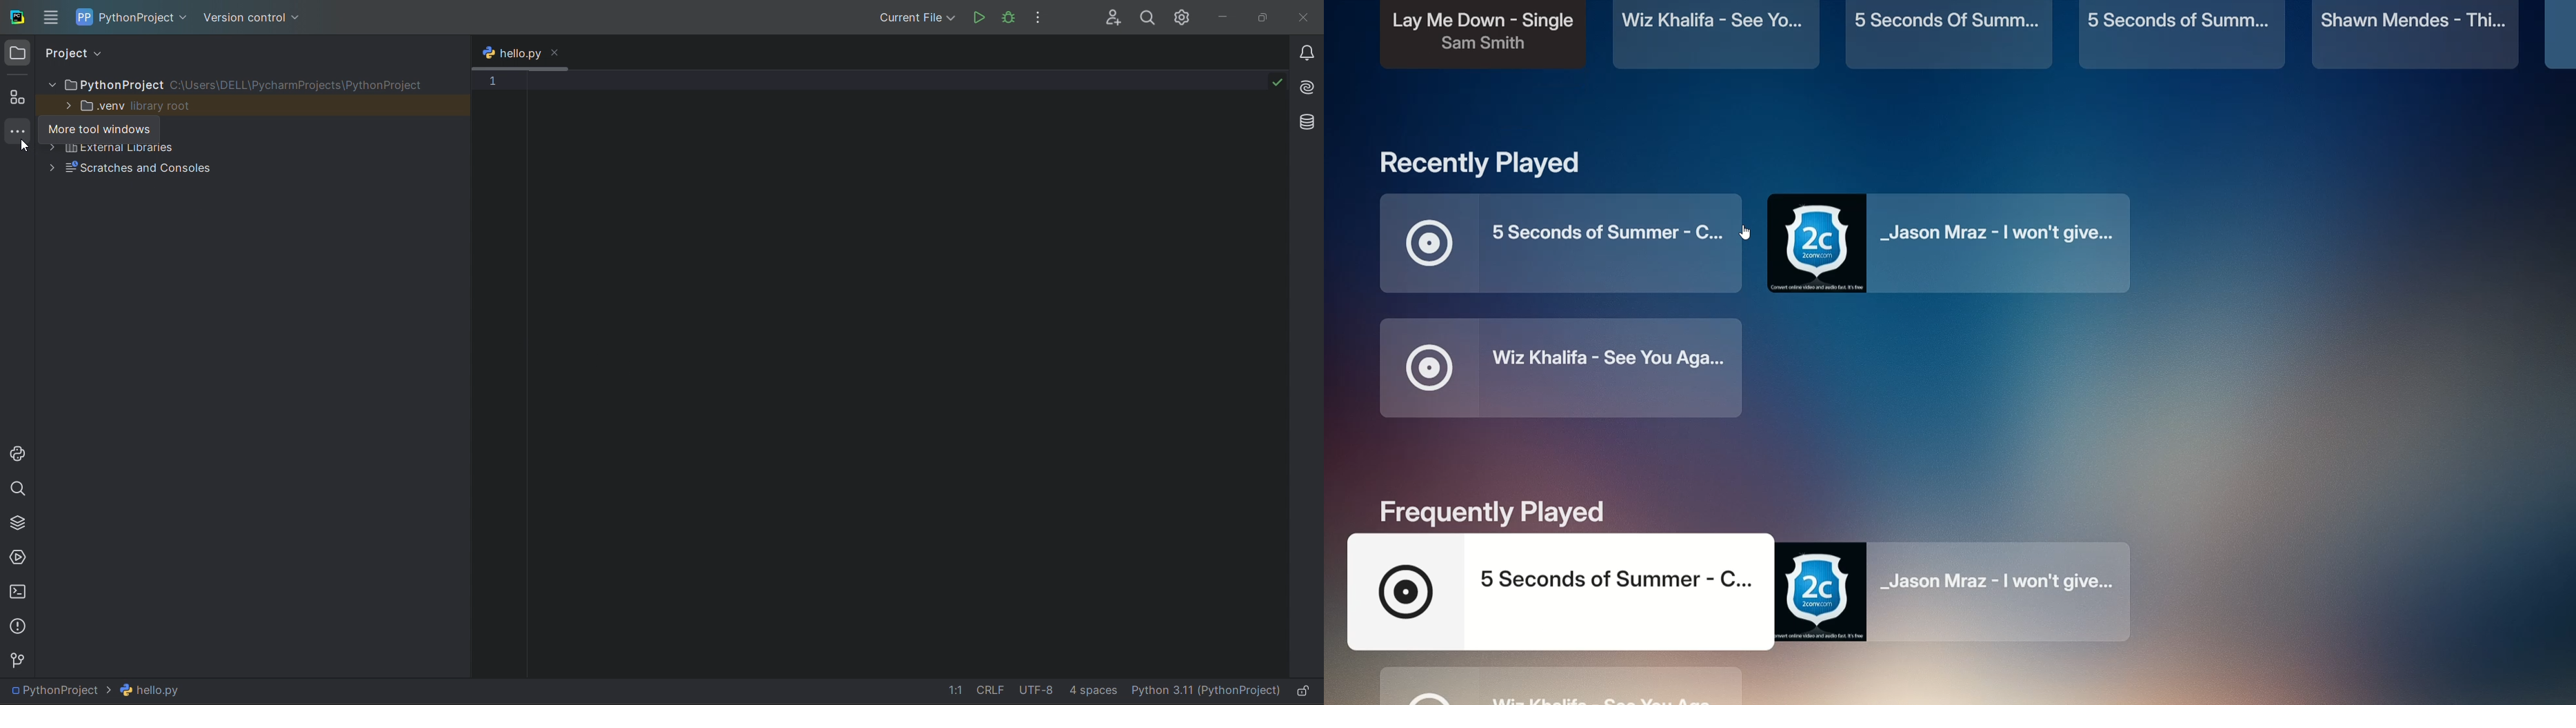 Image resolution: width=2576 pixels, height=728 pixels. I want to click on lock, so click(1306, 692).